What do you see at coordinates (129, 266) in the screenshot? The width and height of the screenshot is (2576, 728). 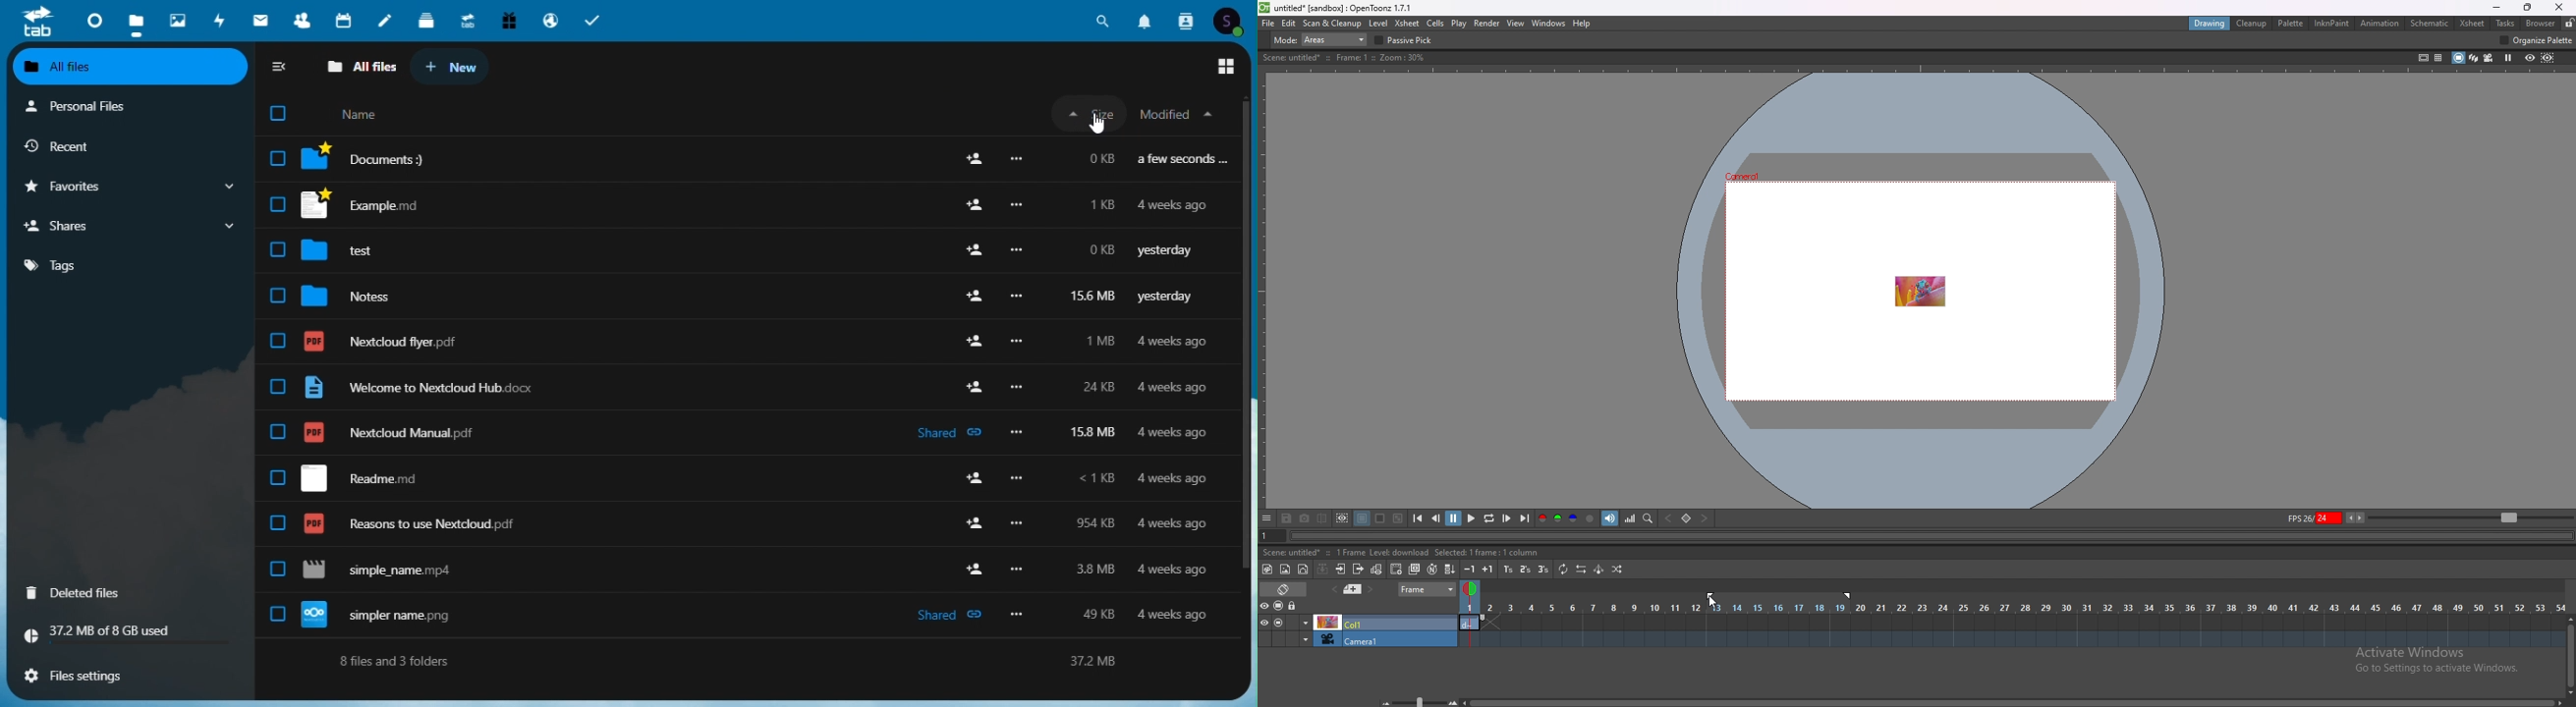 I see `tags` at bounding box center [129, 266].